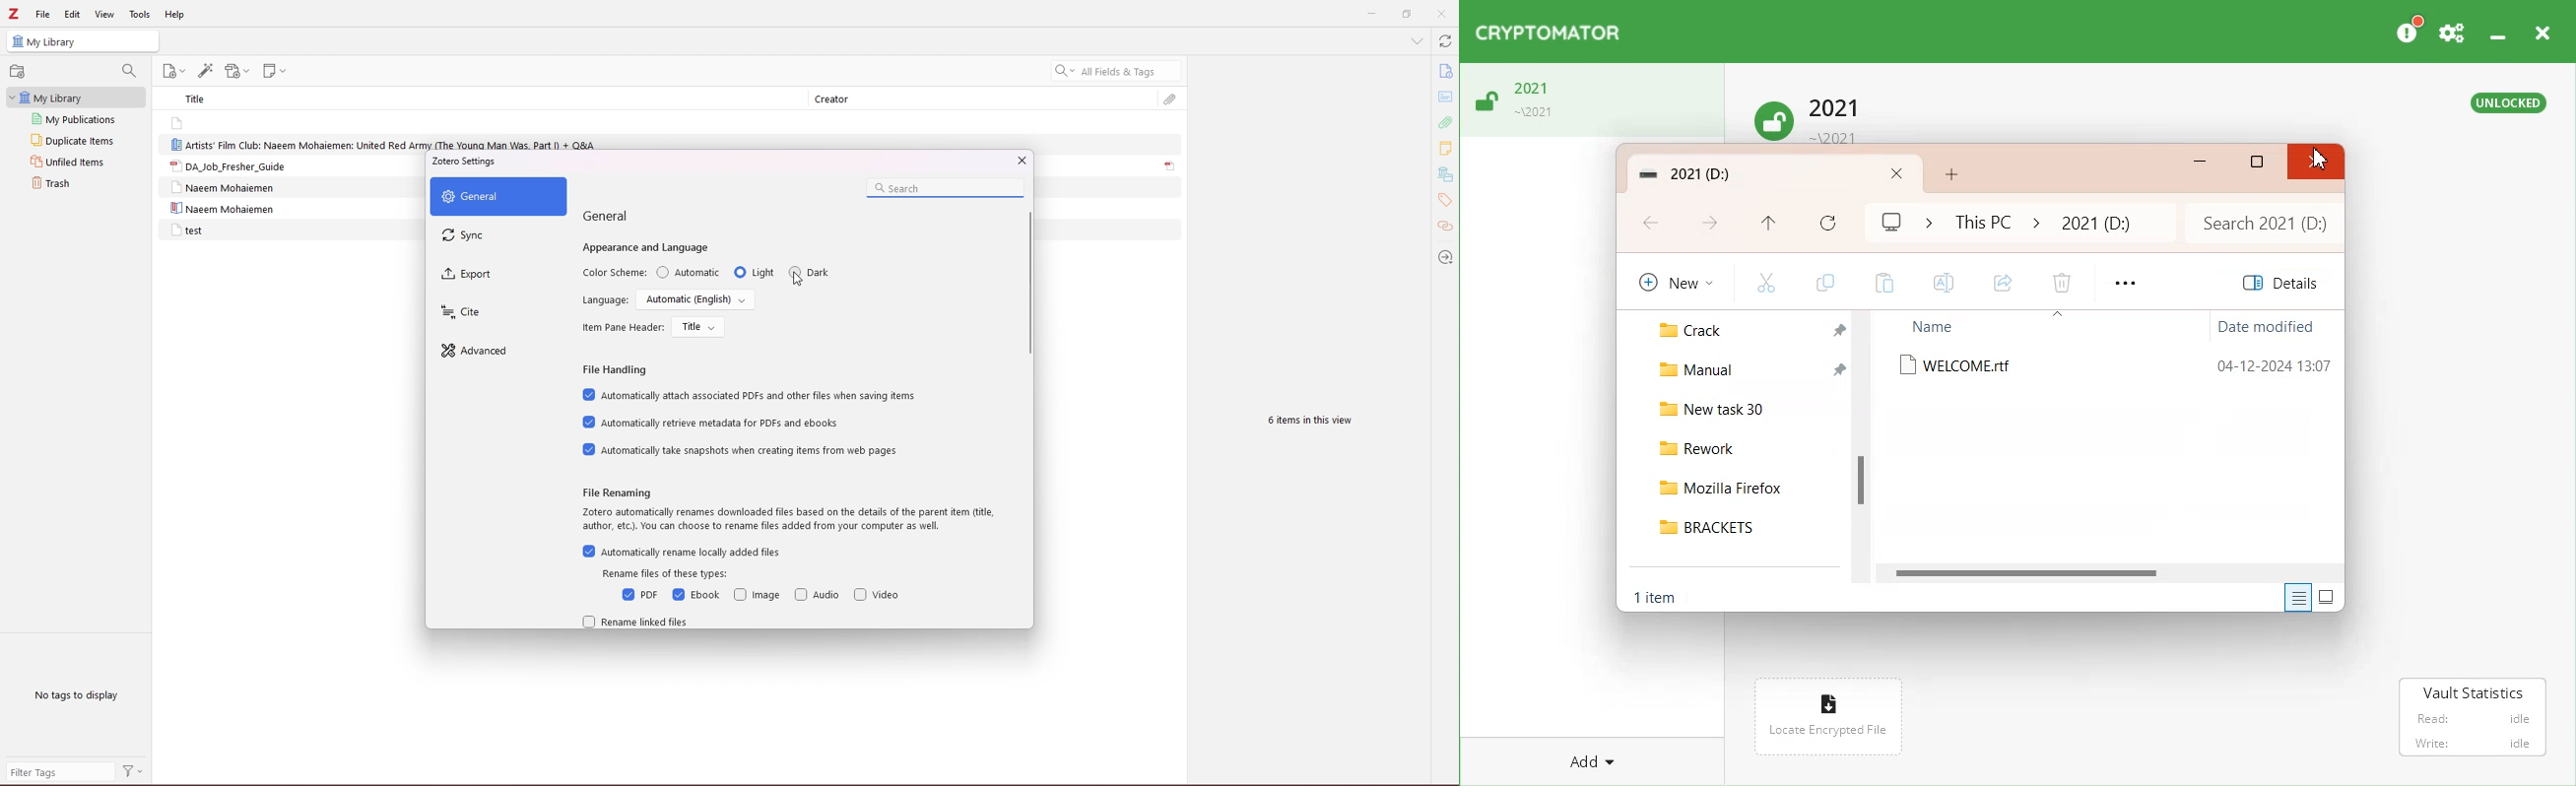 Image resolution: width=2576 pixels, height=812 pixels. What do you see at coordinates (495, 351) in the screenshot?
I see `advanced` at bounding box center [495, 351].